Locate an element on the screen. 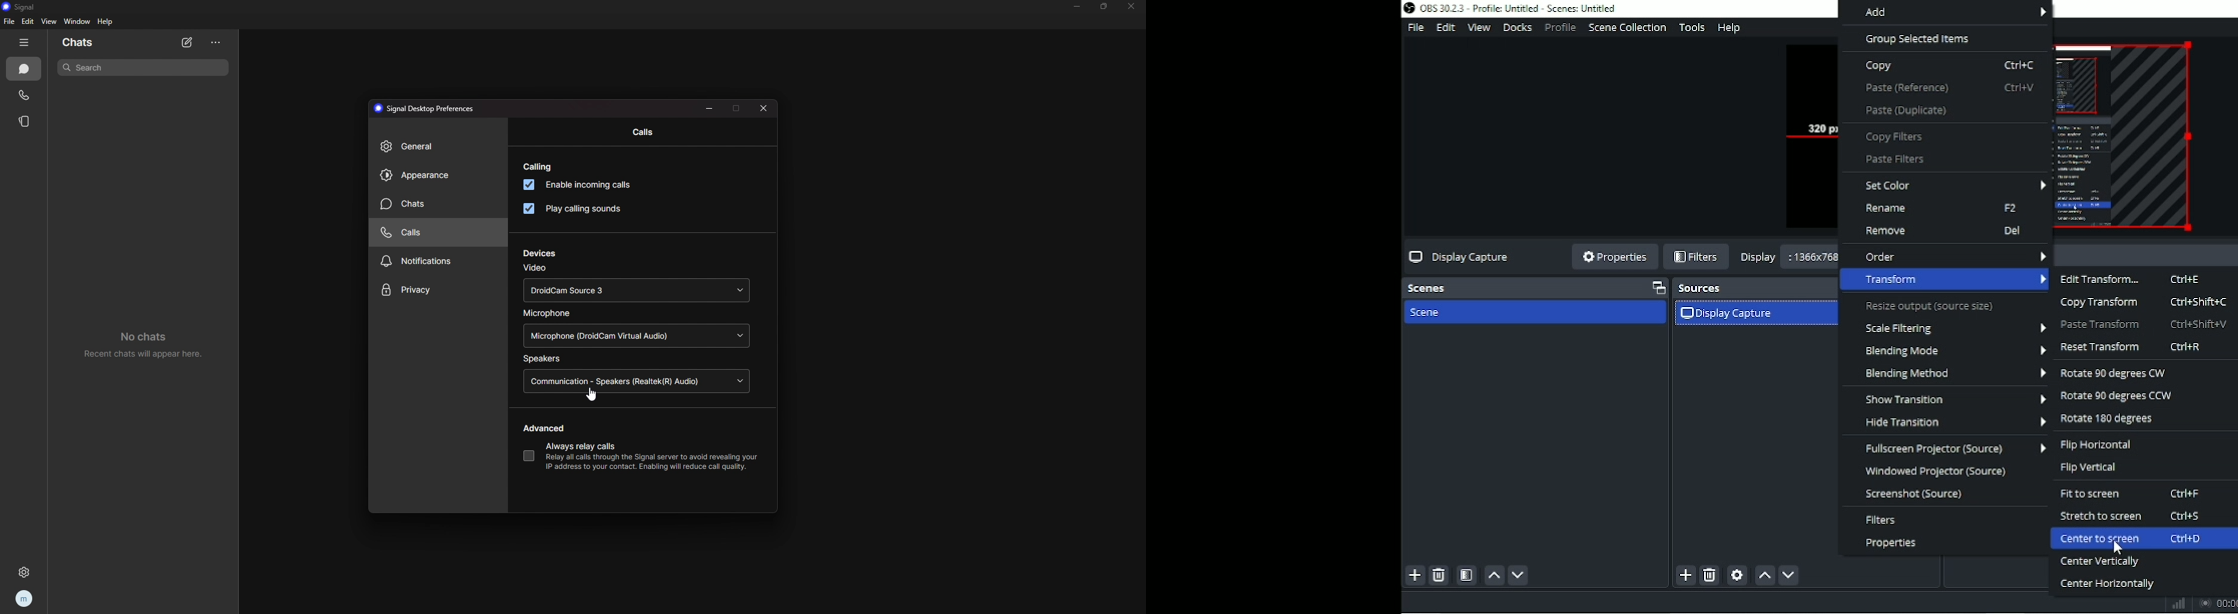 Image resolution: width=2240 pixels, height=616 pixels. Resize output is located at coordinates (1930, 307).